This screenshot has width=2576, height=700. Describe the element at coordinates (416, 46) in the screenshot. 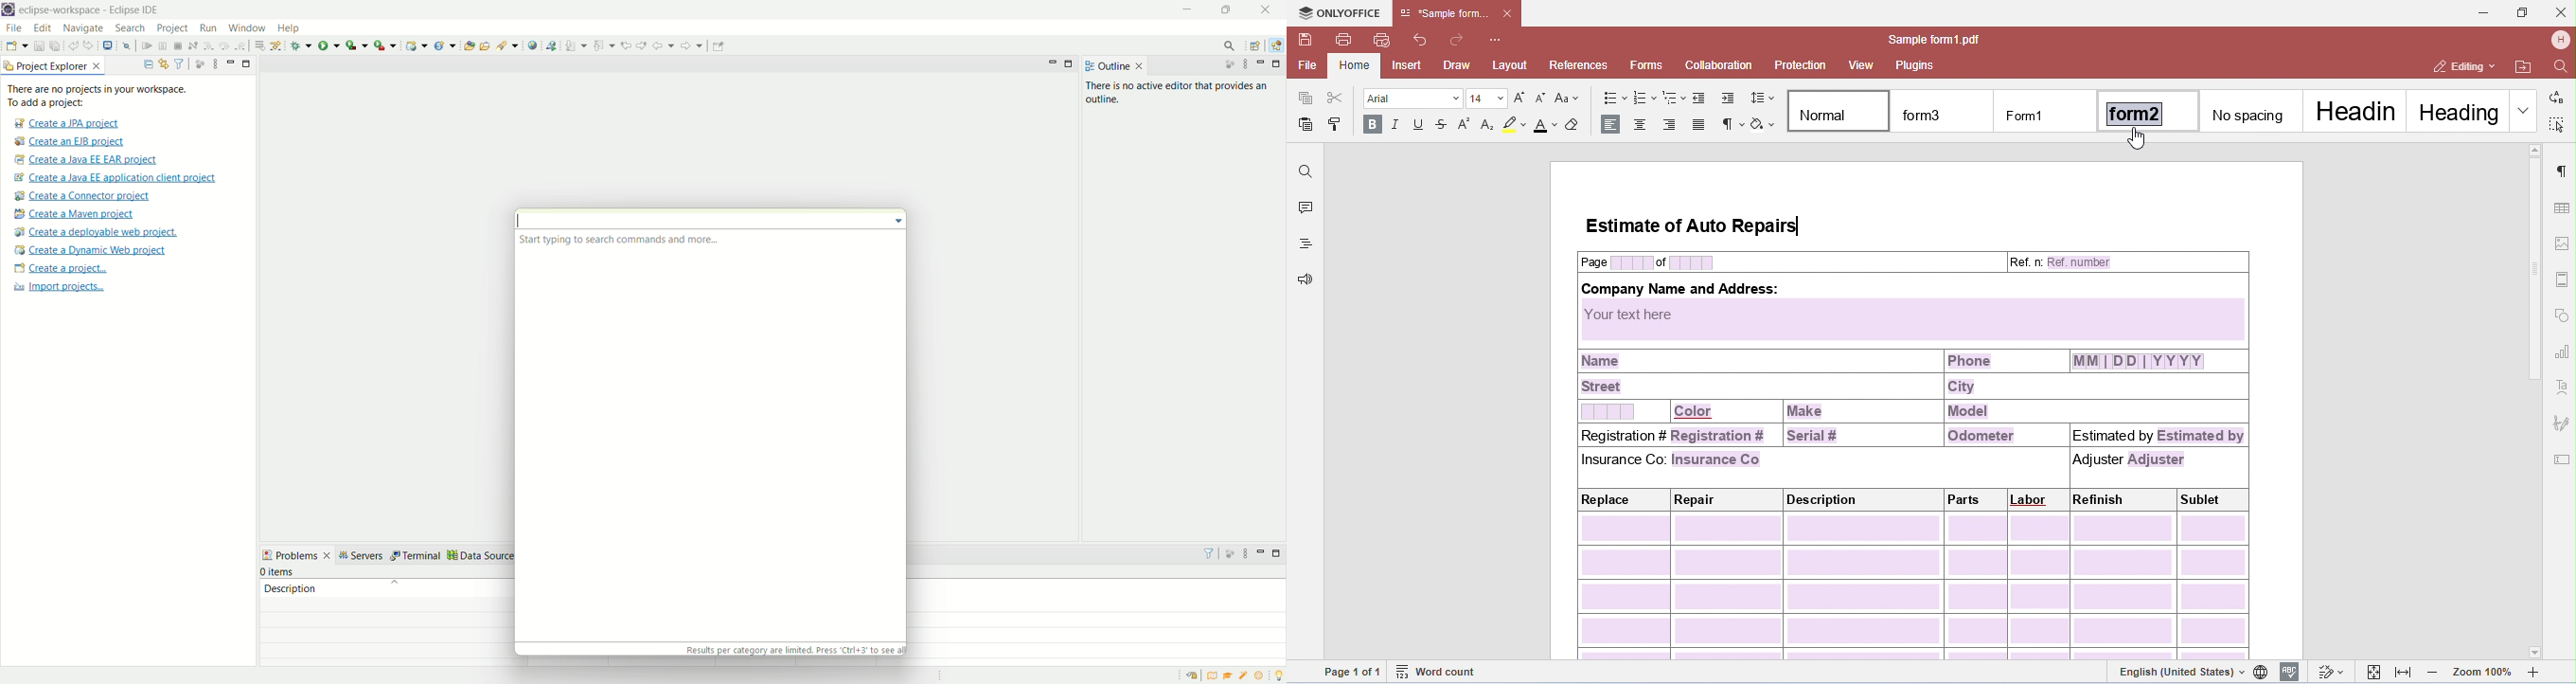

I see `create a dynamic web project` at that location.